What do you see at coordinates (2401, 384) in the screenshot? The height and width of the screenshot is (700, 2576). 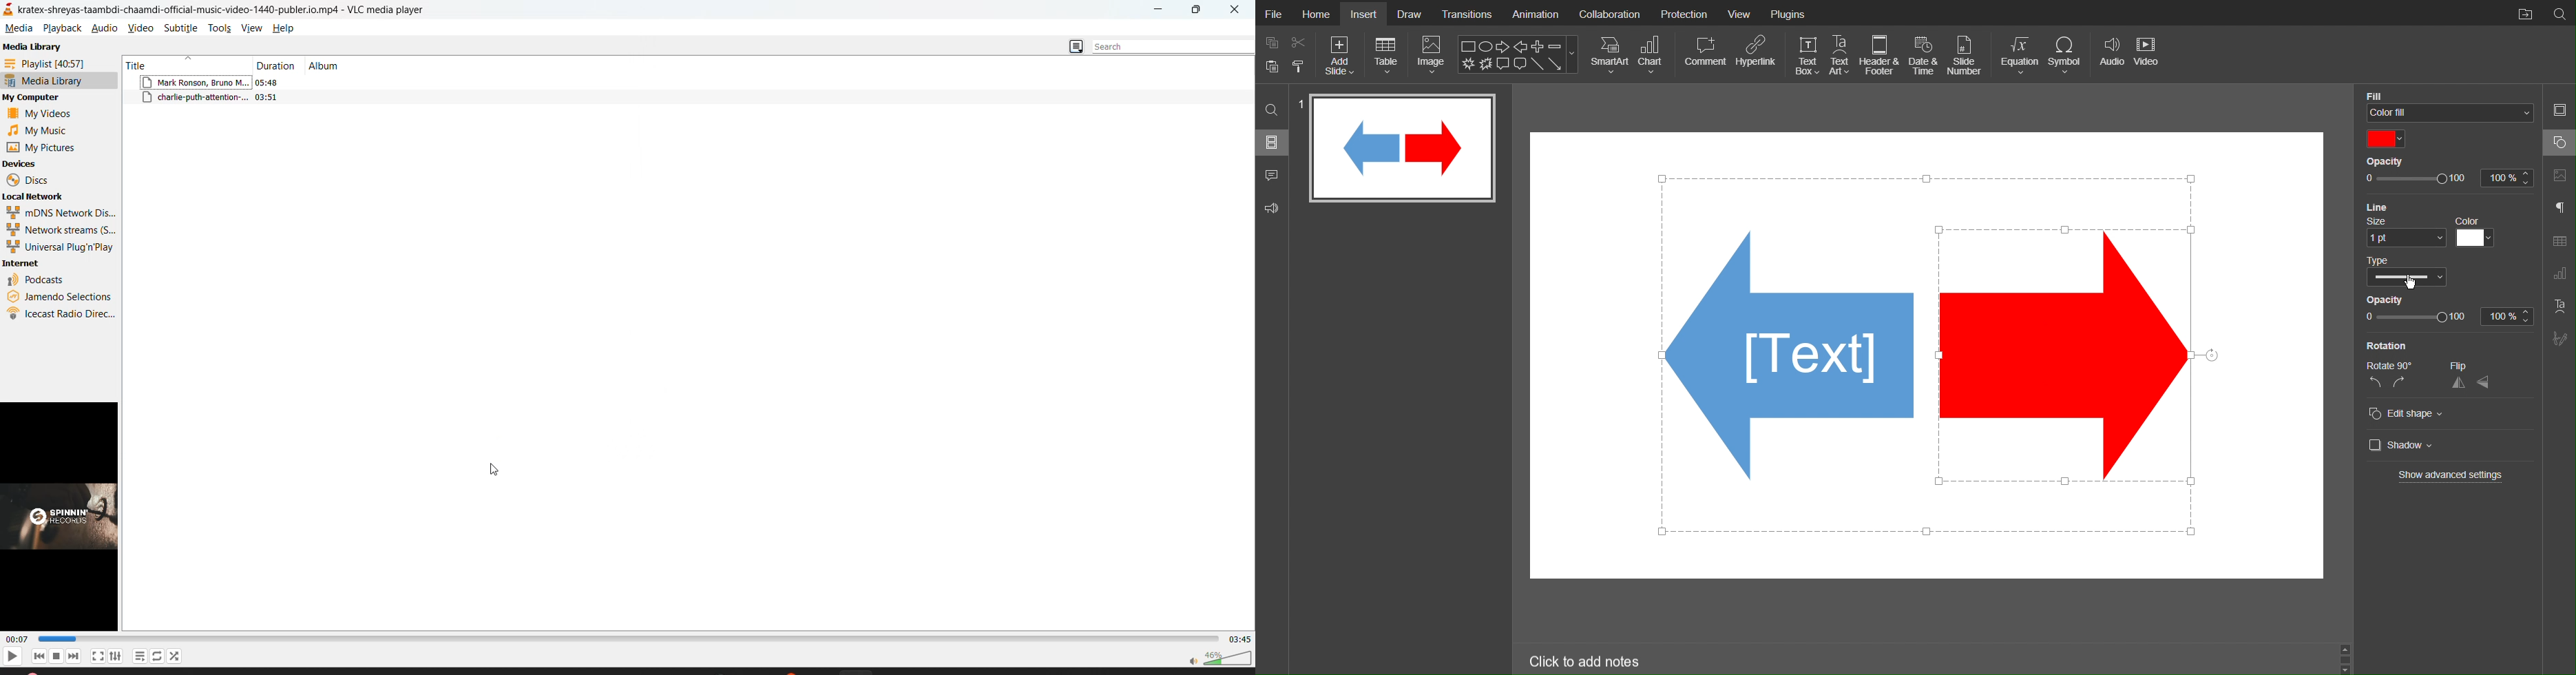 I see `rotate right 90` at bounding box center [2401, 384].